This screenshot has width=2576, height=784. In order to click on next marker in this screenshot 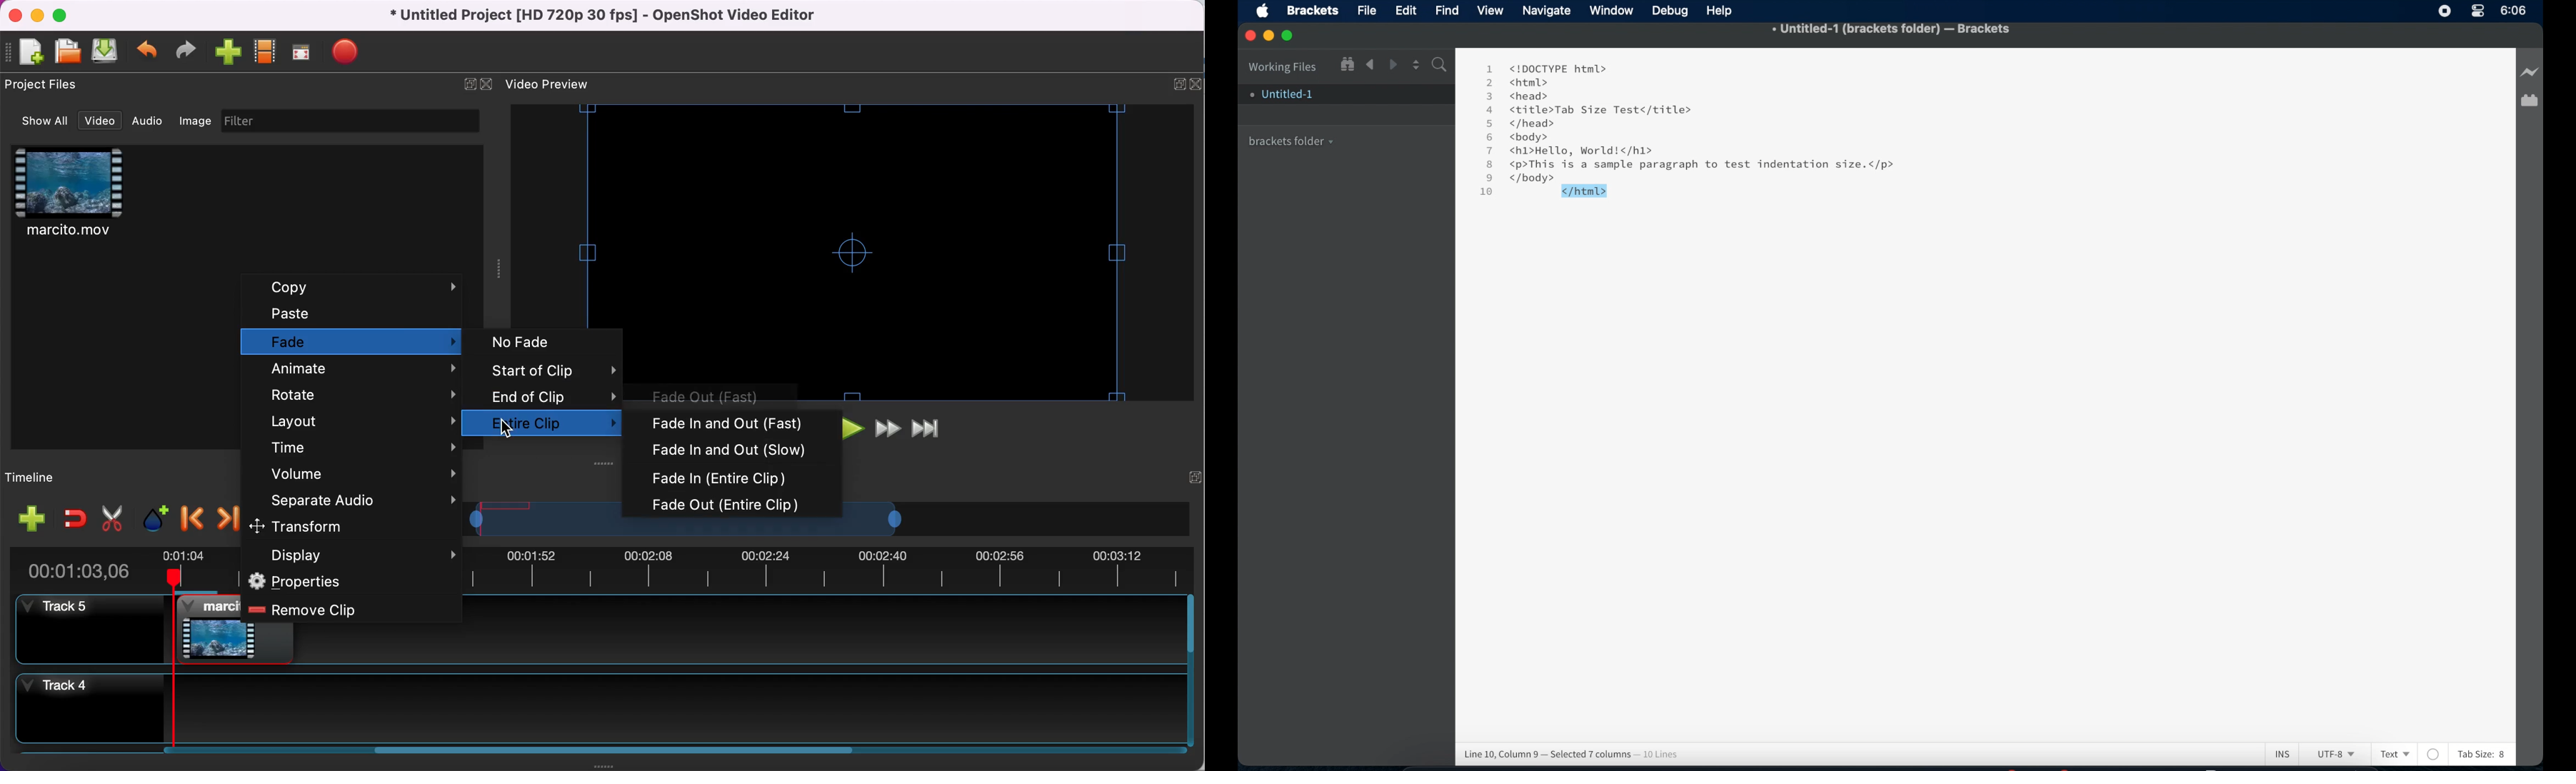, I will do `click(227, 519)`.